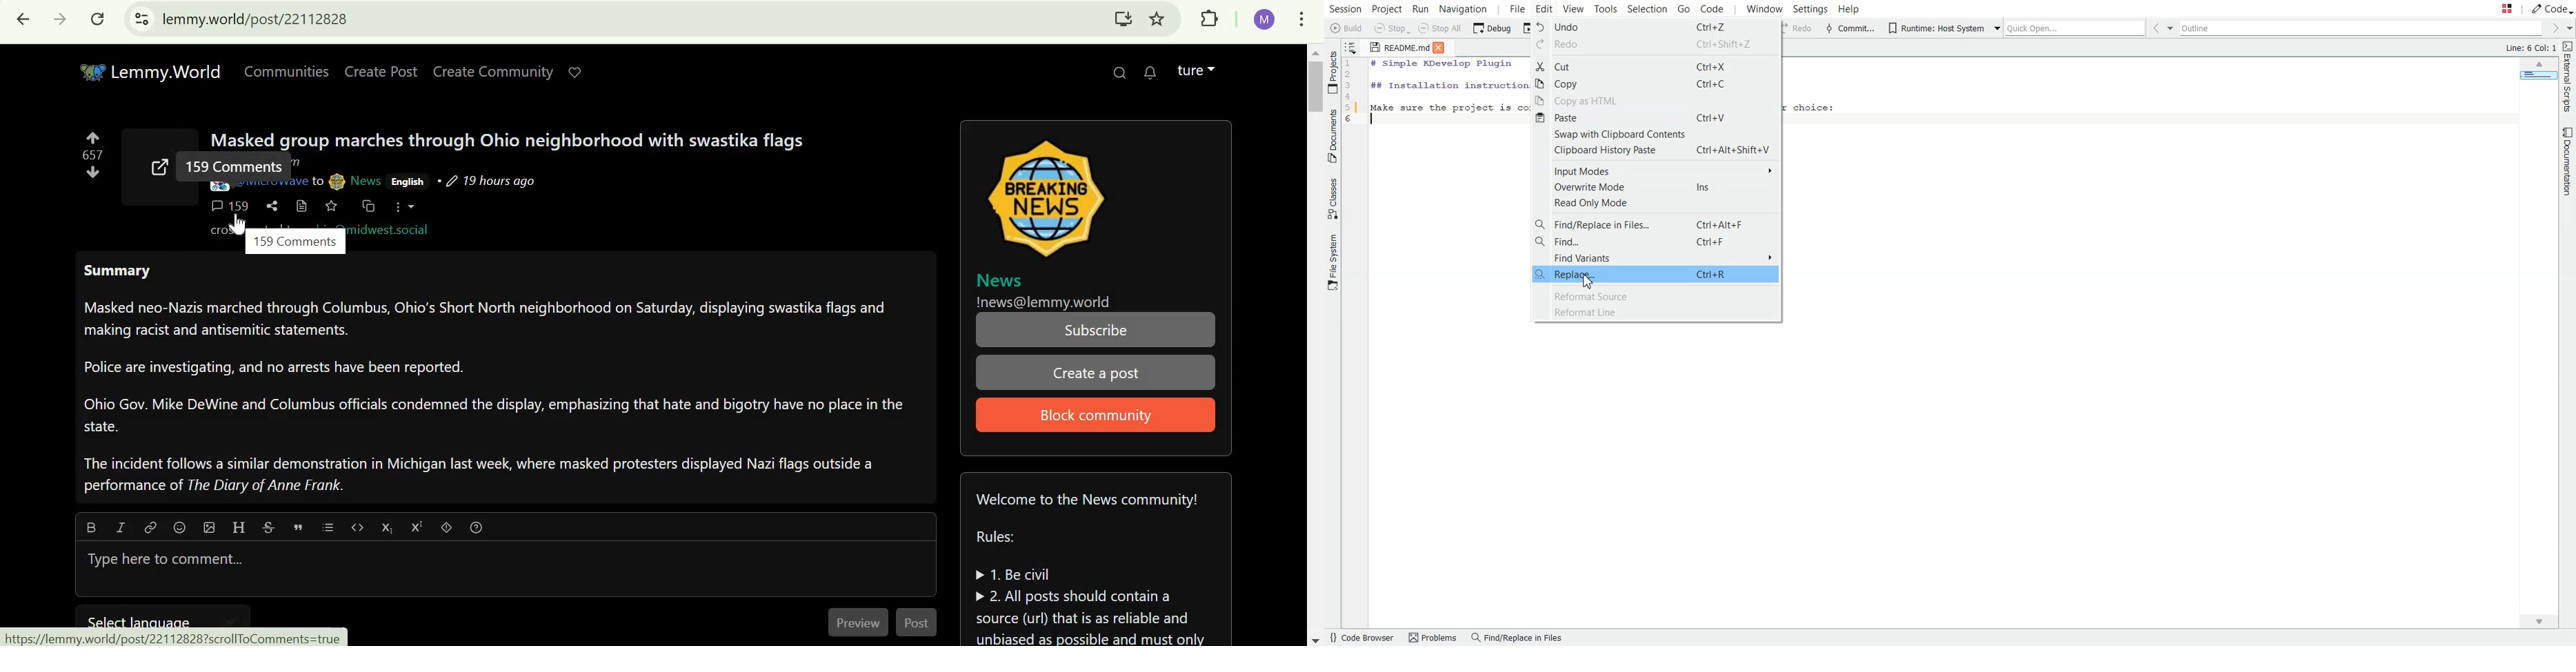 The width and height of the screenshot is (2576, 672). Describe the element at coordinates (299, 526) in the screenshot. I see `quote` at that location.